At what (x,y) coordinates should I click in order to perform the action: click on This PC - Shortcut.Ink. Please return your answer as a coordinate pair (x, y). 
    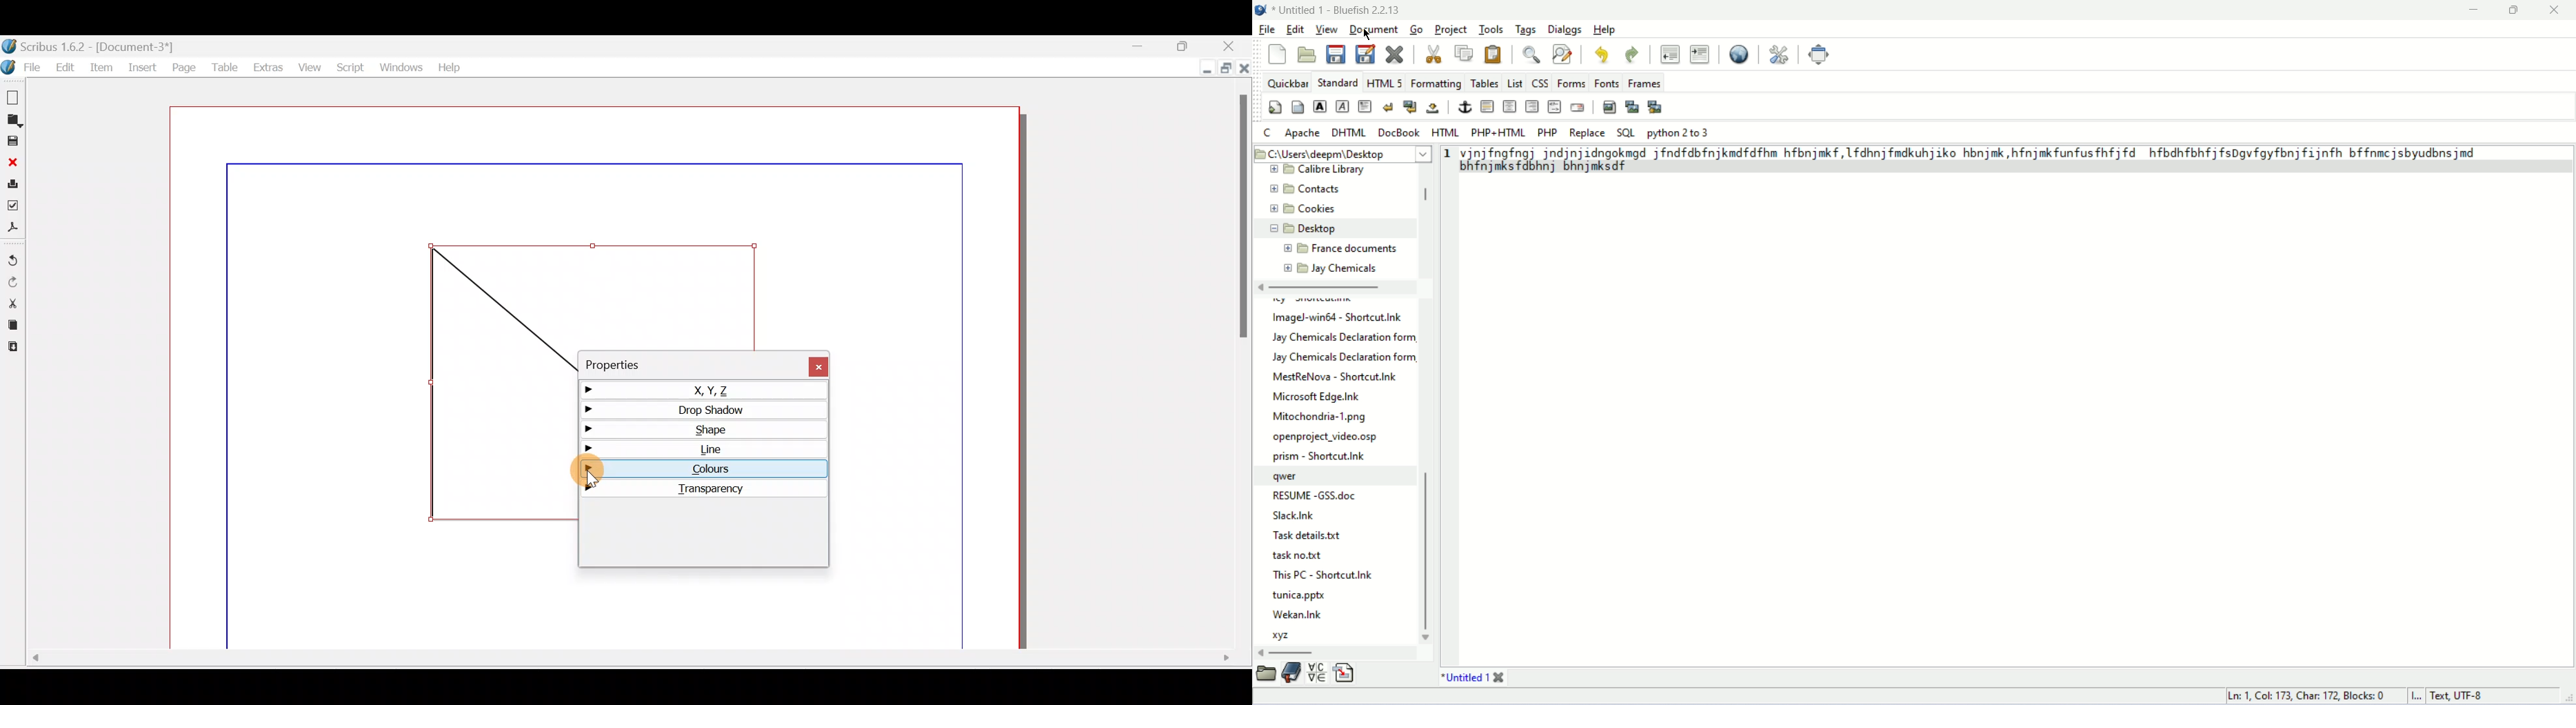
    Looking at the image, I should click on (1325, 575).